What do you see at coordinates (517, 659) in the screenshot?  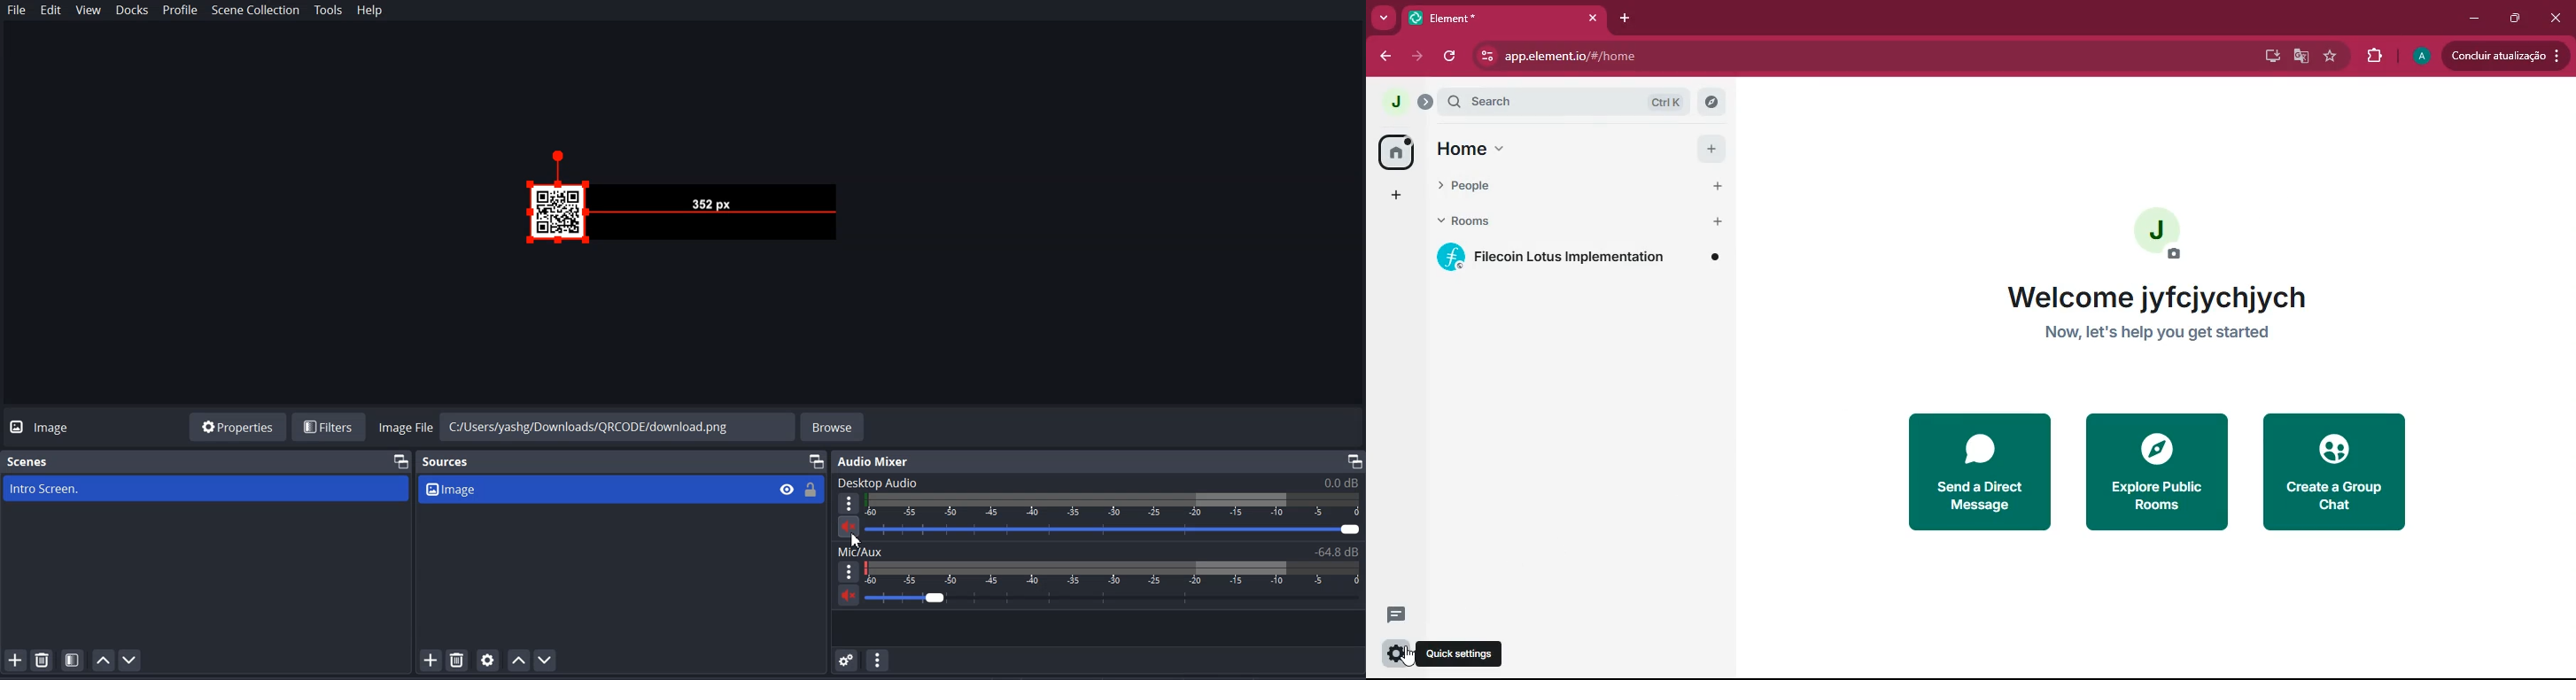 I see `Move Source up` at bounding box center [517, 659].